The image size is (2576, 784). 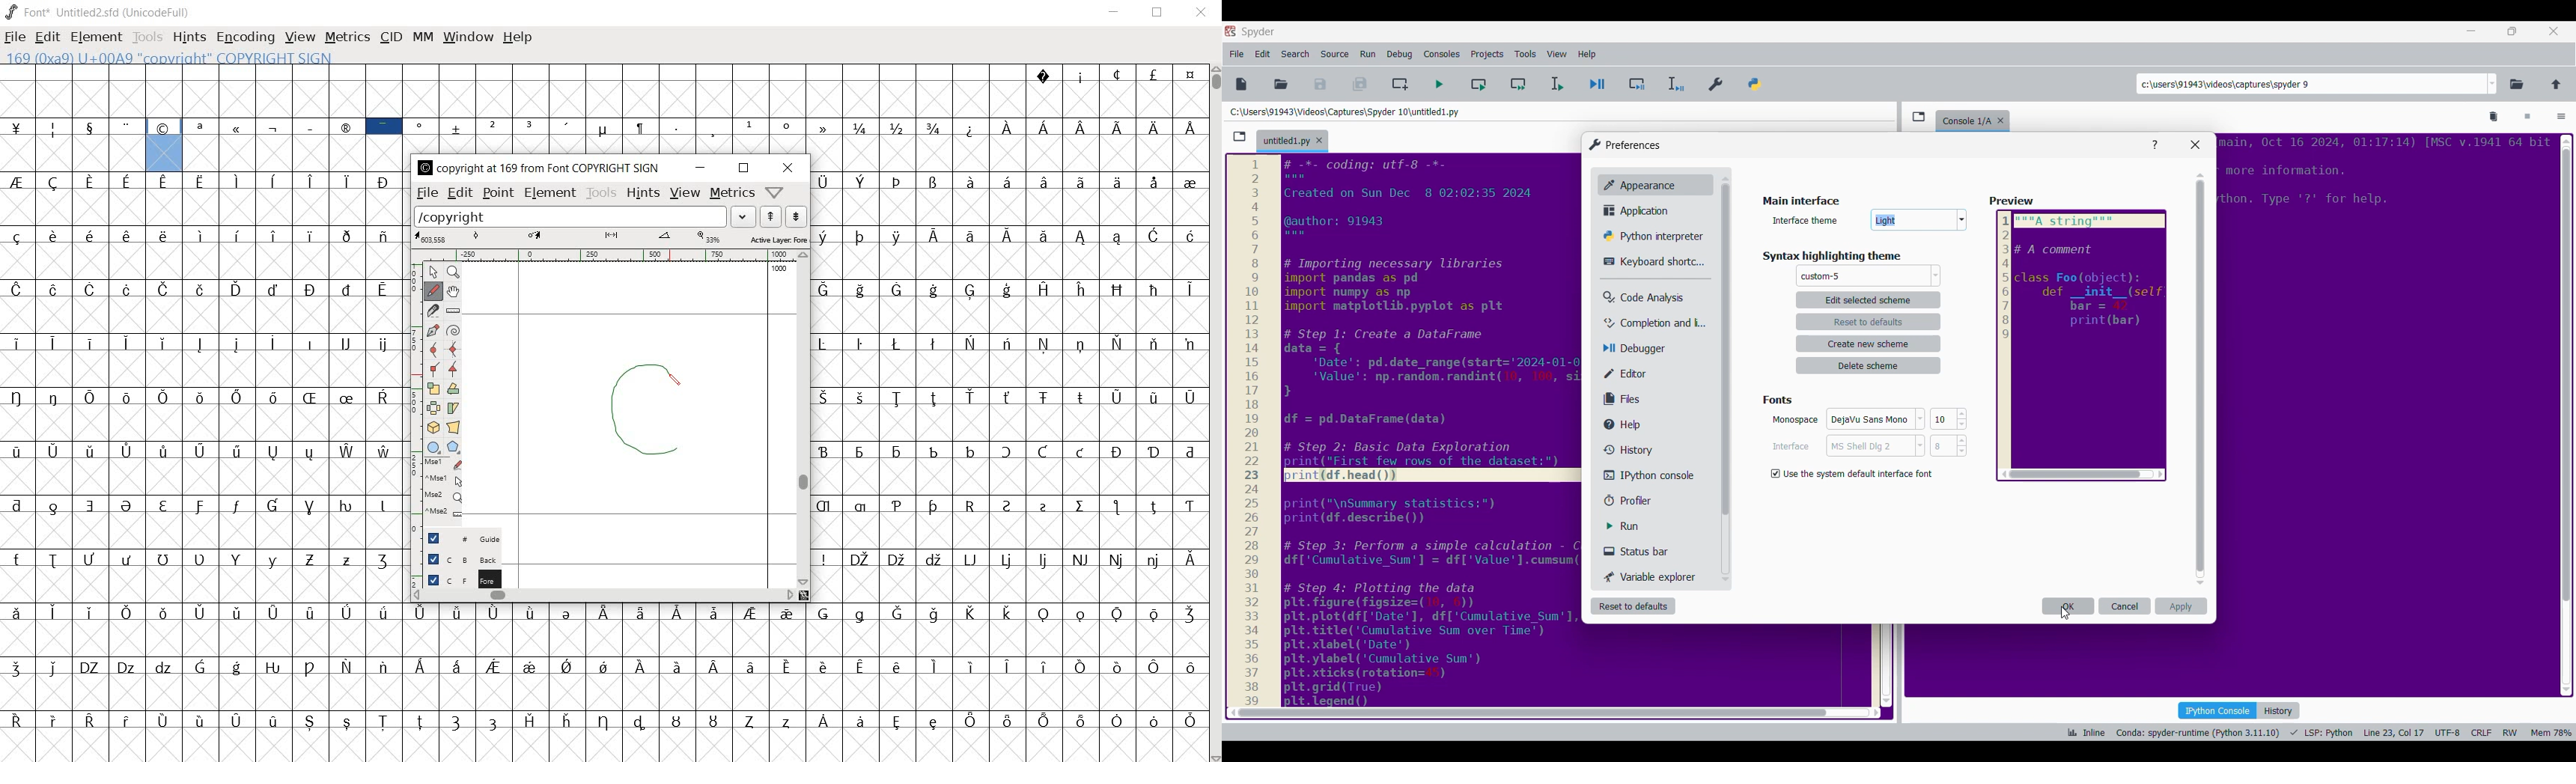 What do you see at coordinates (2155, 145) in the screenshot?
I see `Help` at bounding box center [2155, 145].